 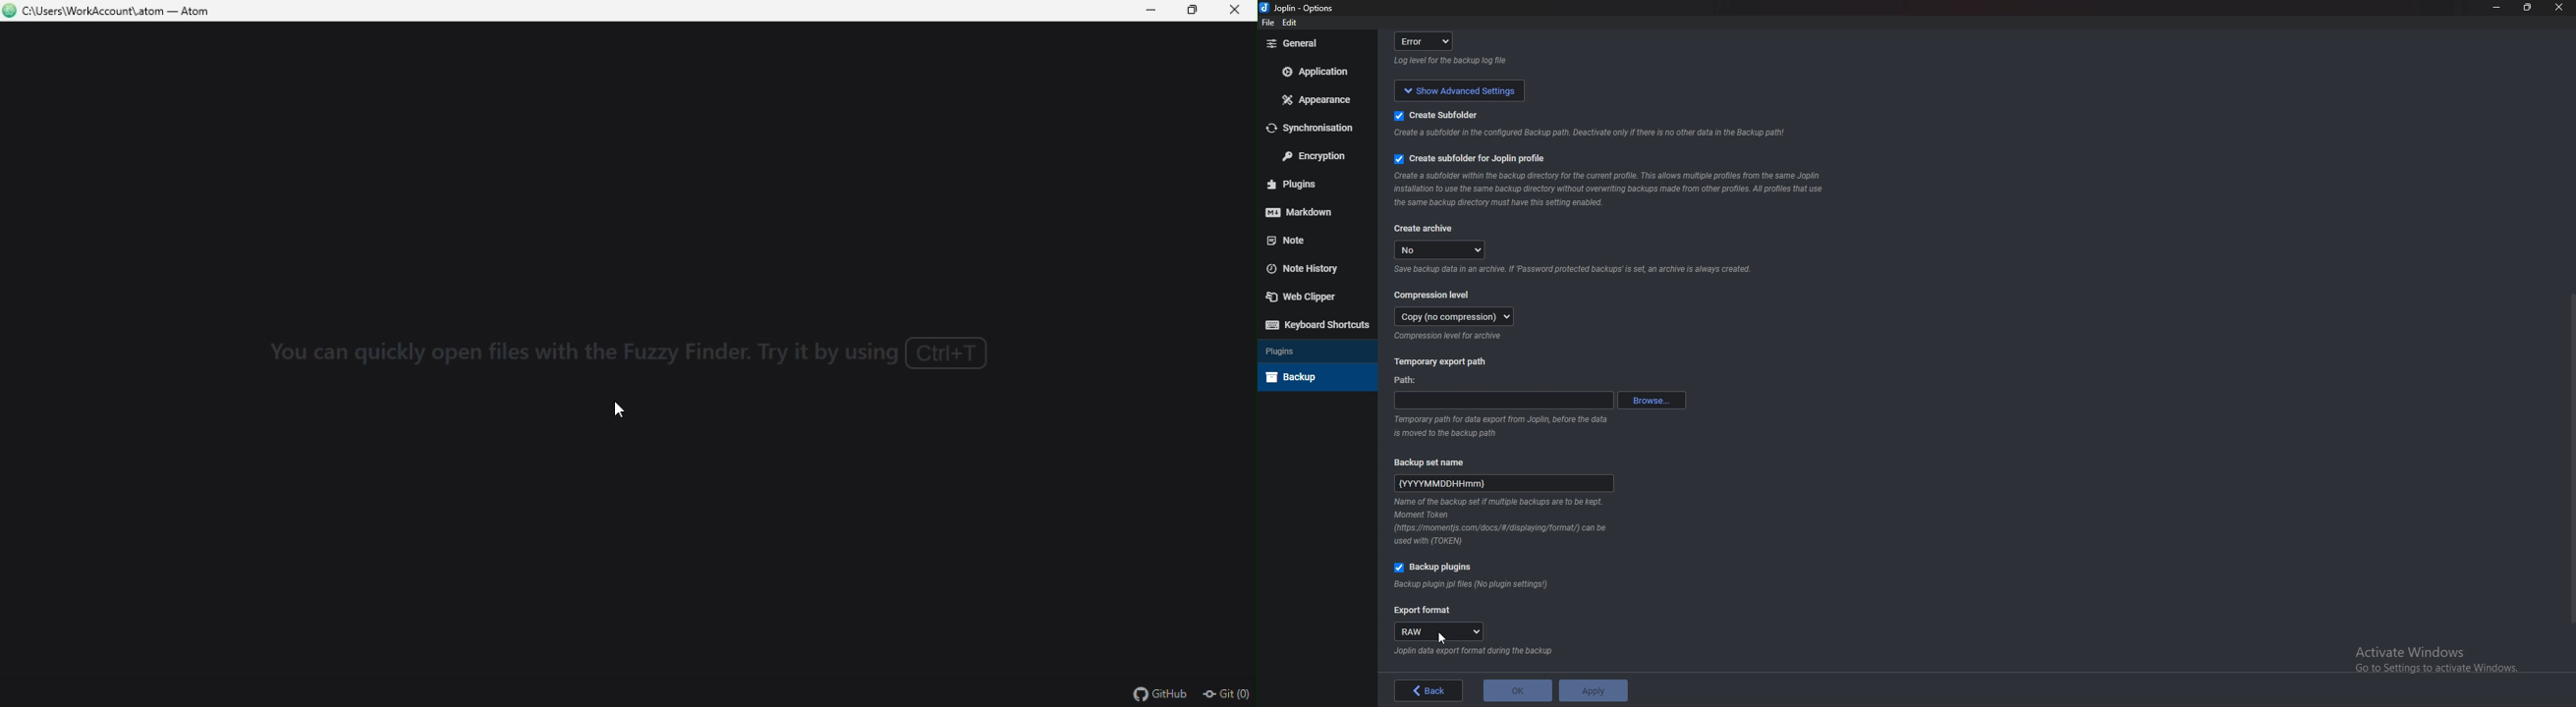 I want to click on Create subfolder for Joplin profile, so click(x=1473, y=159).